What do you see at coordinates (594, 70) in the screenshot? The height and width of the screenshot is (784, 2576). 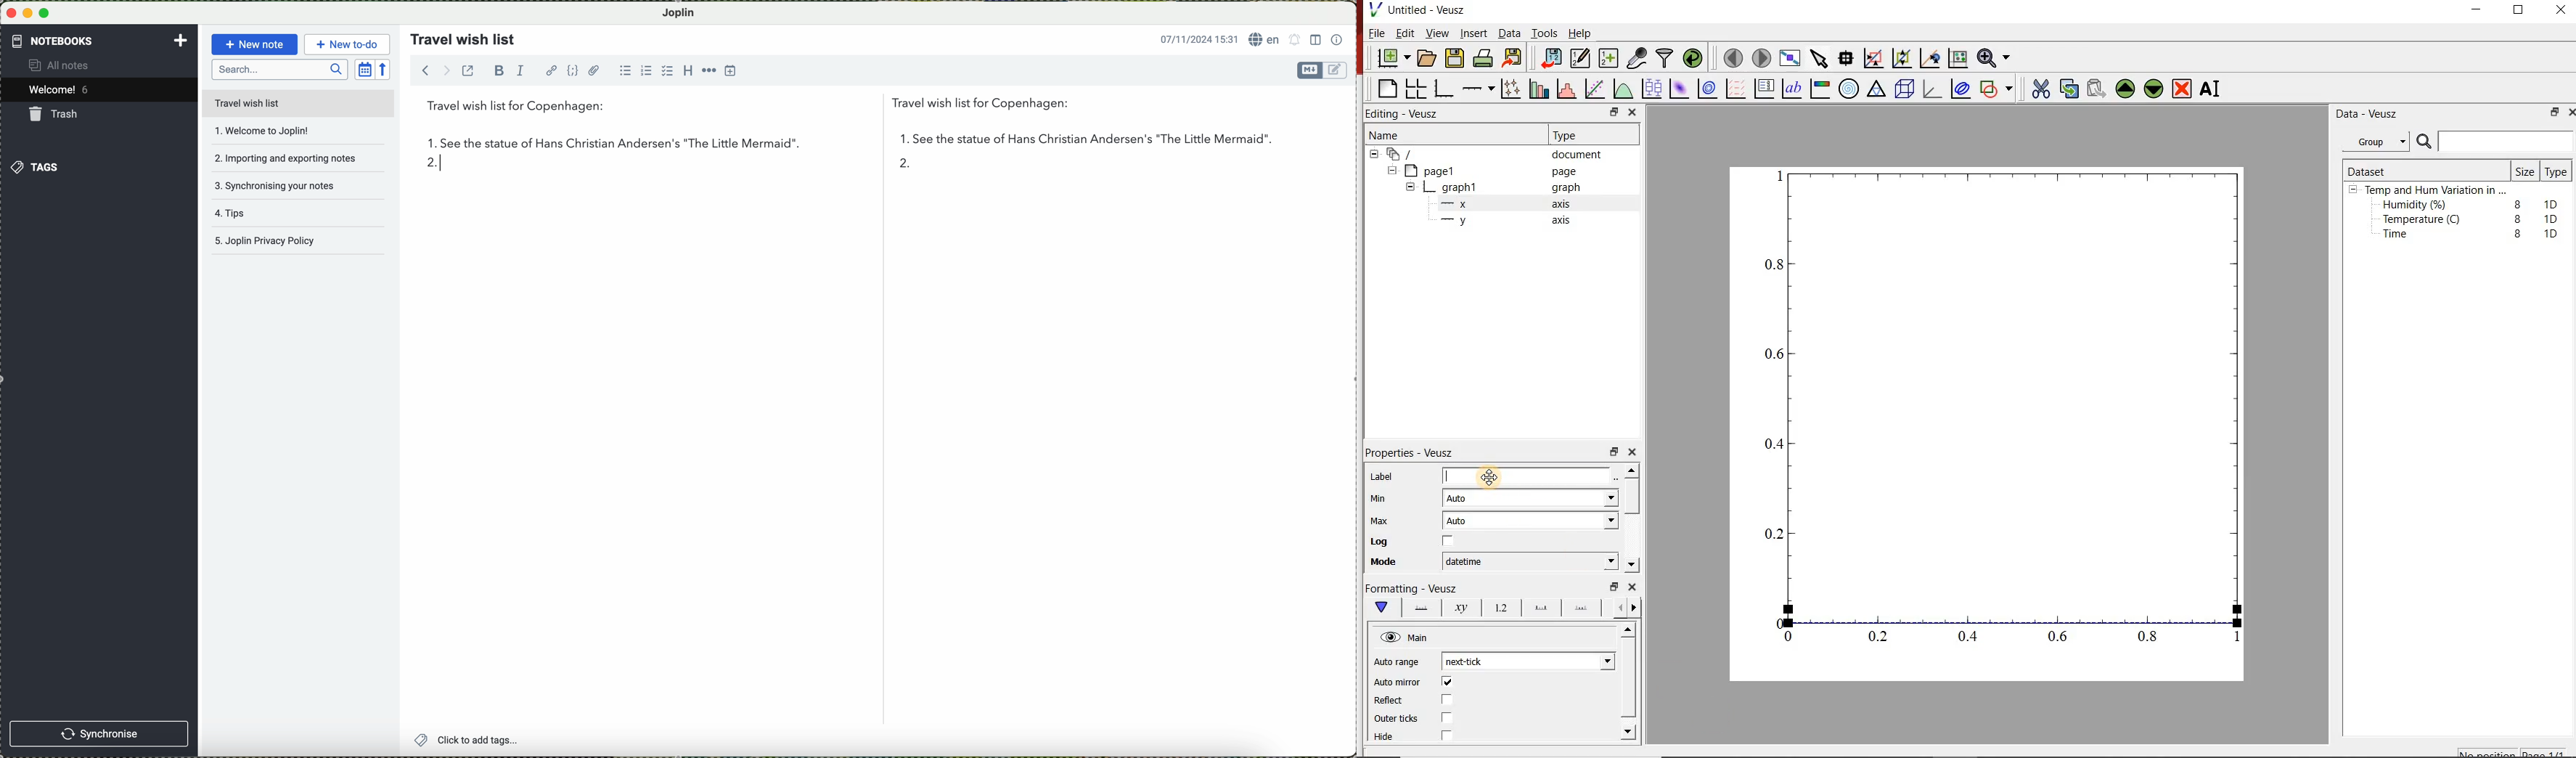 I see `attach file` at bounding box center [594, 70].